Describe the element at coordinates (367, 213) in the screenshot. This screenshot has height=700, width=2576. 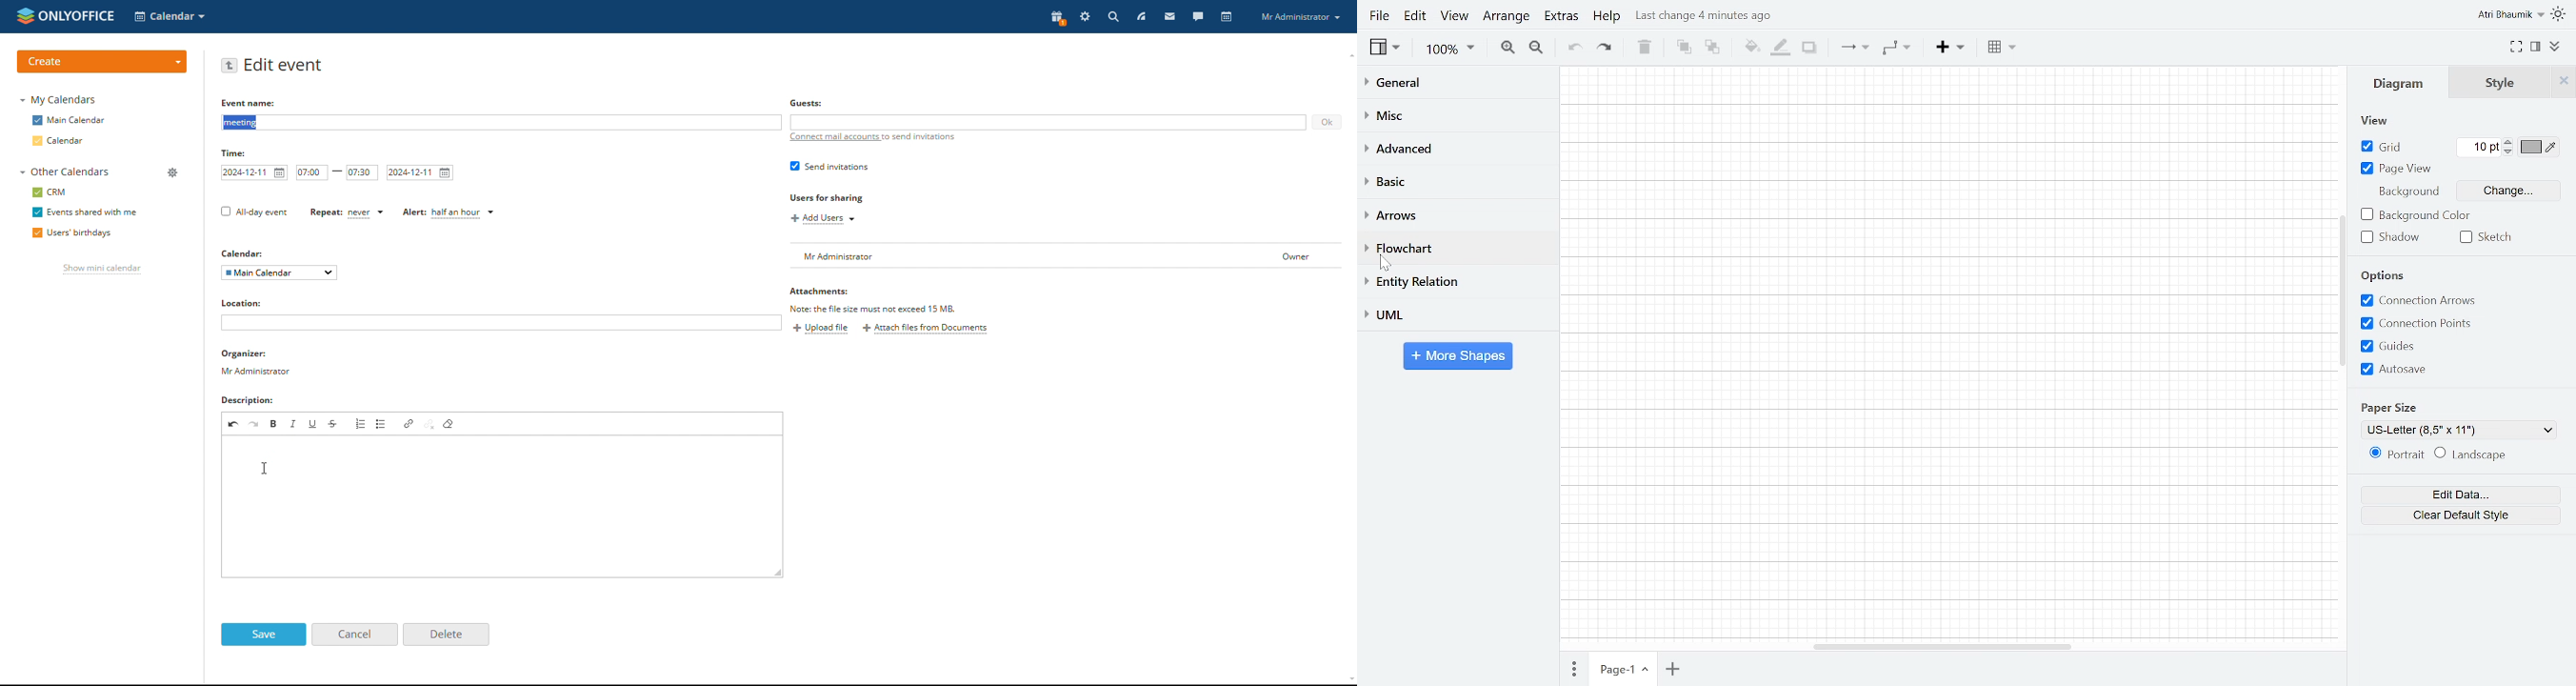
I see `set repetition` at that location.